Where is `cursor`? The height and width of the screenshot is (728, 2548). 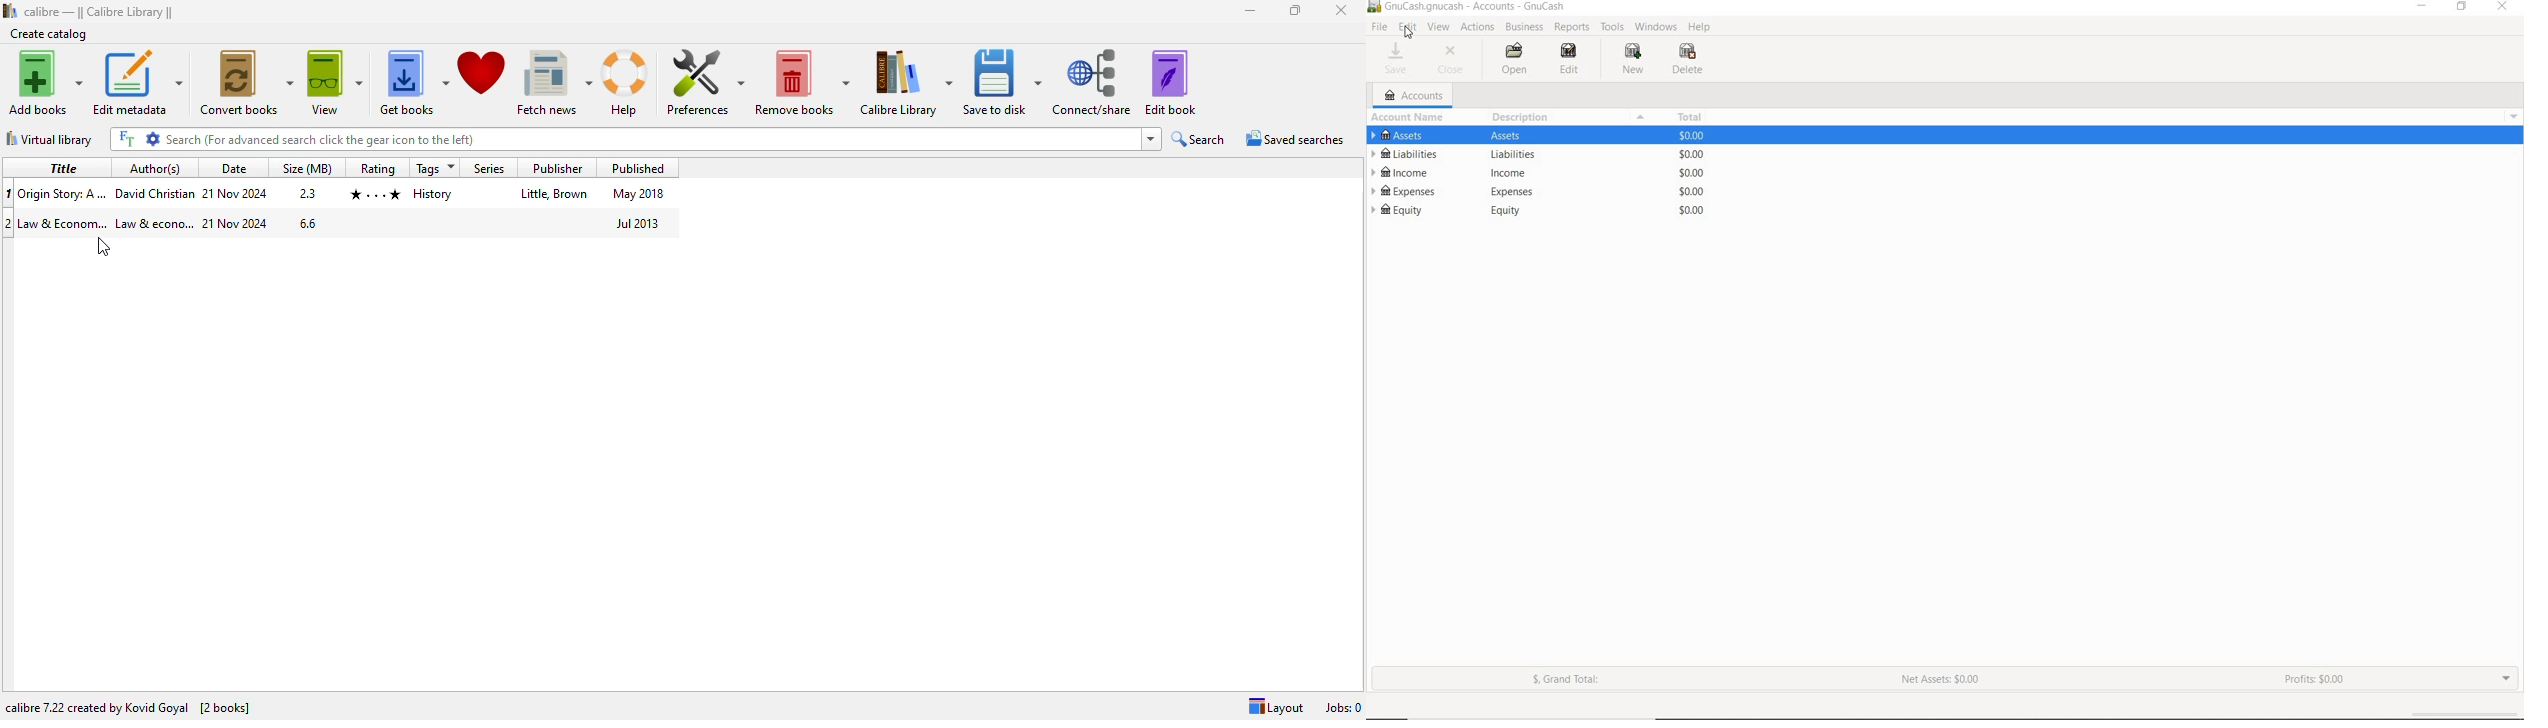 cursor is located at coordinates (104, 246).